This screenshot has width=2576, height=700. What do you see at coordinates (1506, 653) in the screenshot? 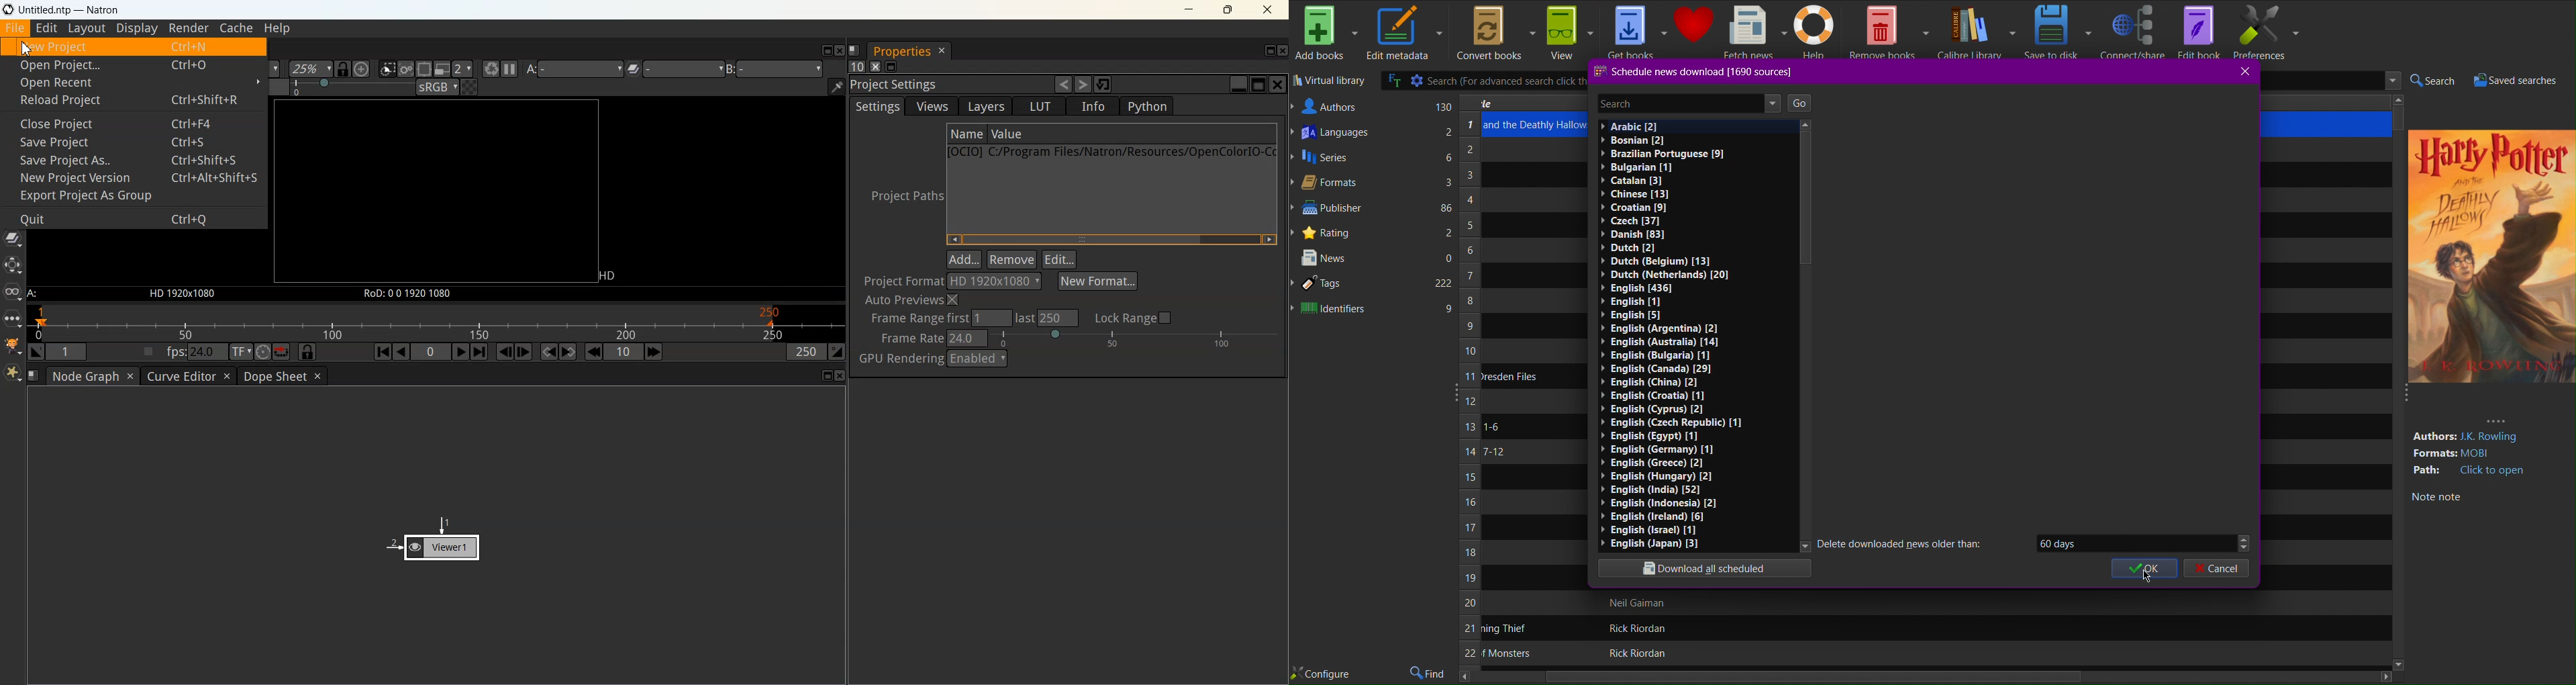
I see `Monsters` at bounding box center [1506, 653].